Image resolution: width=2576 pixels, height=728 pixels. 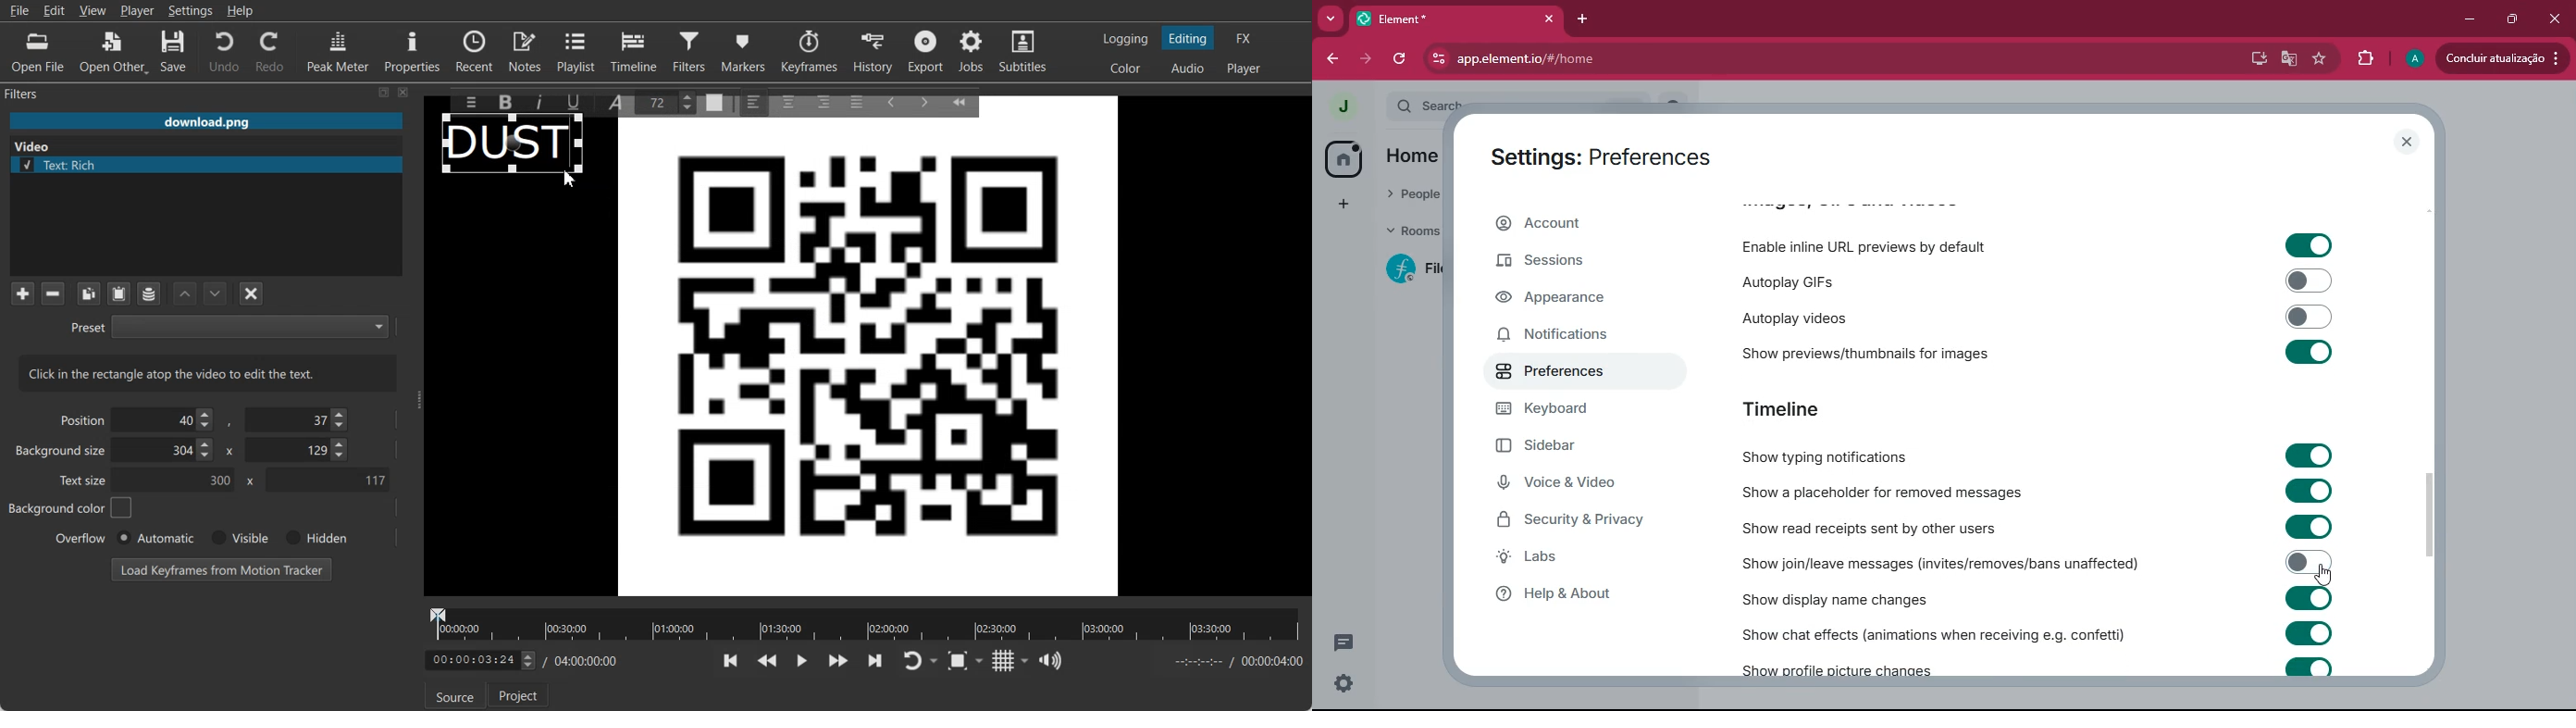 What do you see at coordinates (1024, 51) in the screenshot?
I see `Subtitles` at bounding box center [1024, 51].